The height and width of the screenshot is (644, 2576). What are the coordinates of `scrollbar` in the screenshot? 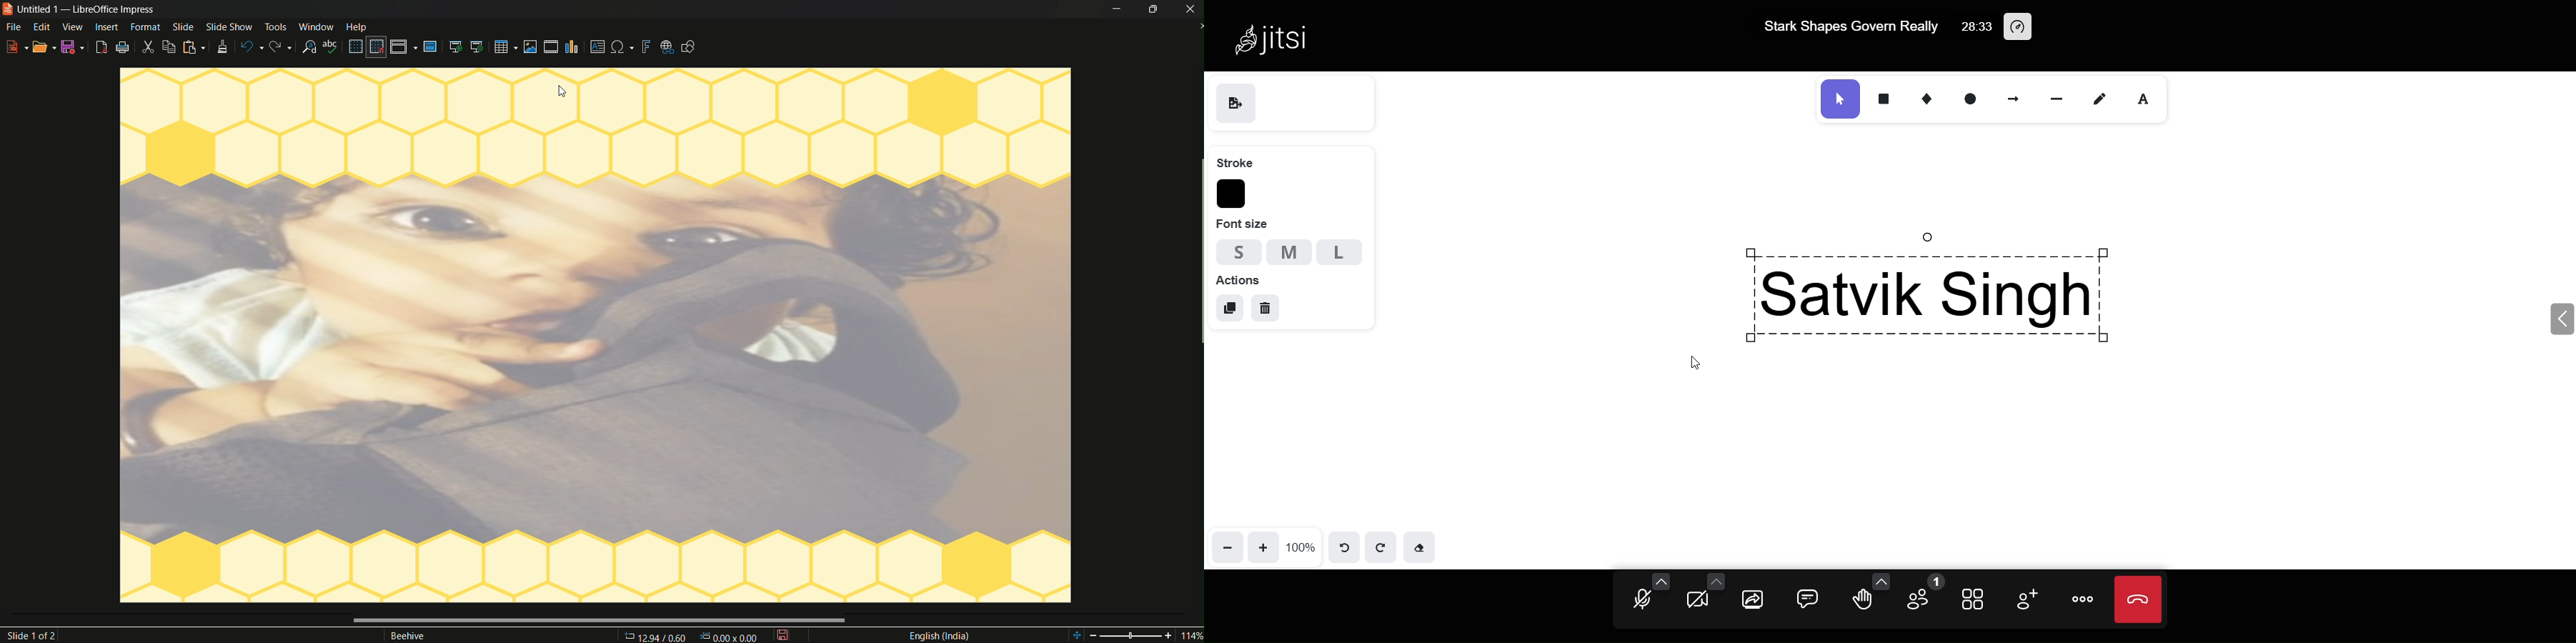 It's located at (596, 620).